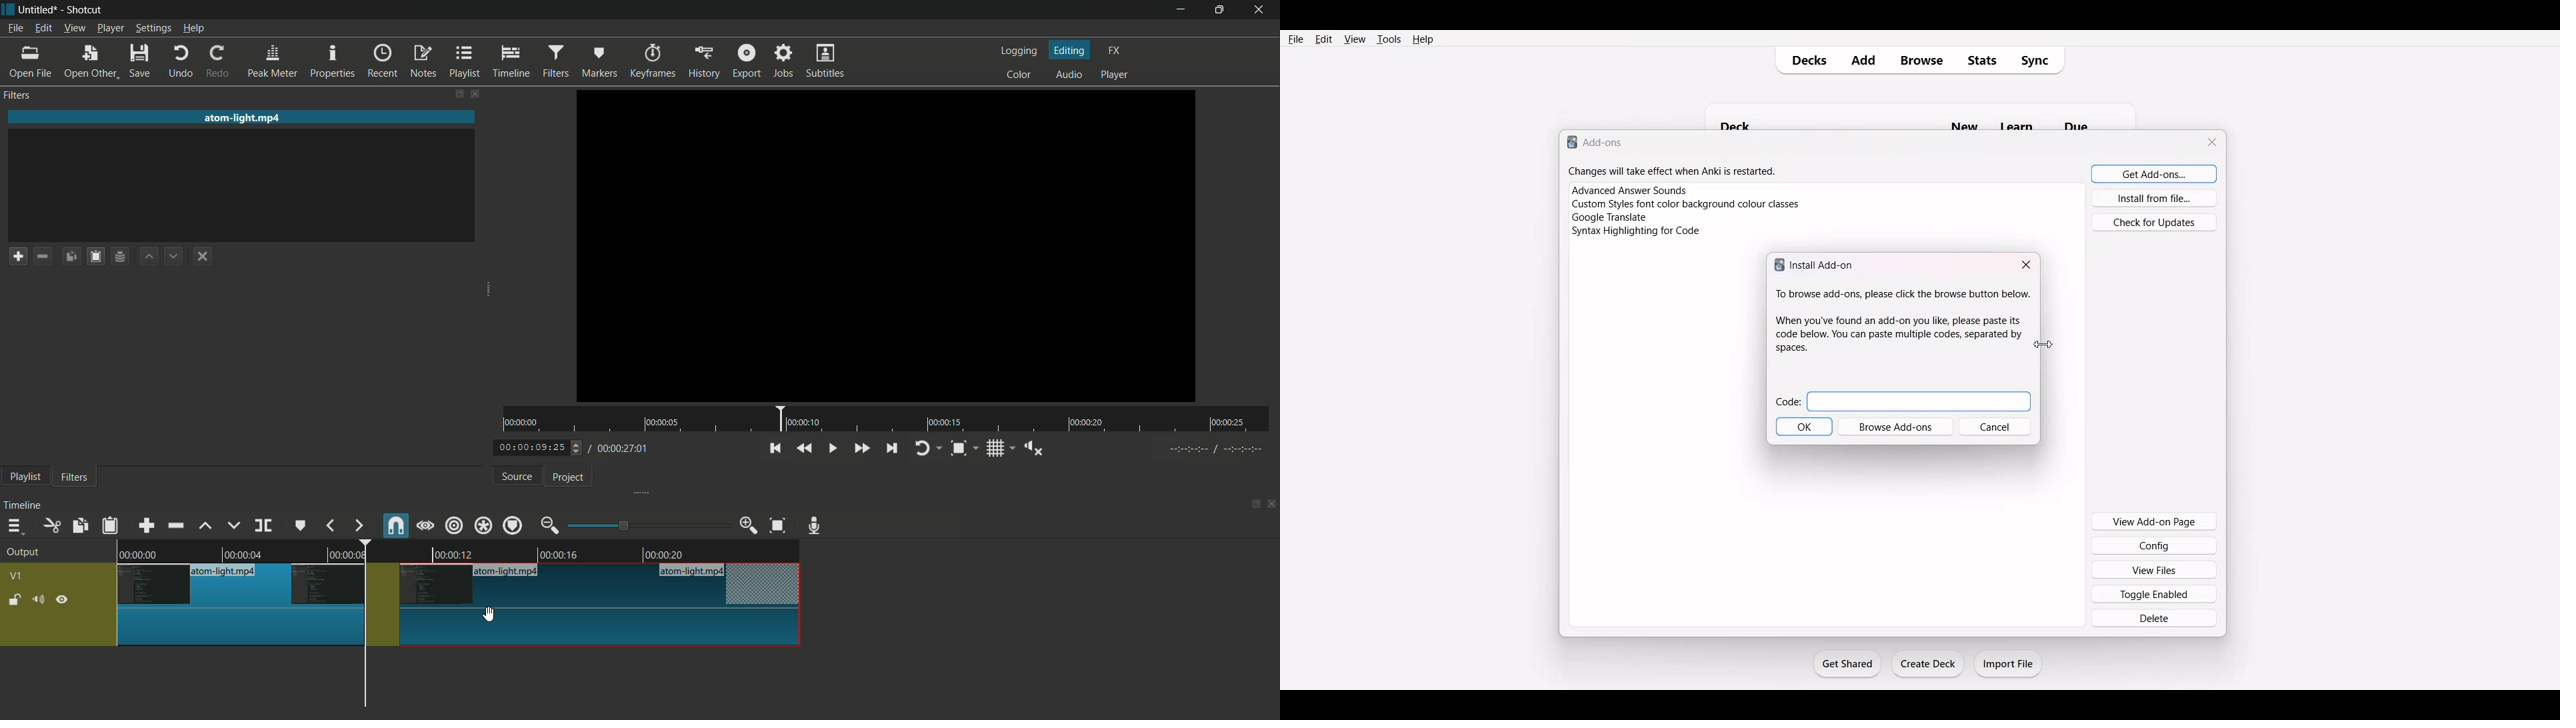  What do you see at coordinates (1694, 208) in the screenshot?
I see `Changes will take effect when Anki is restarted. Advanced Answer Sounds Custom Styles font color background colour classes Google Translate Syntax Highlighting for Code.` at bounding box center [1694, 208].